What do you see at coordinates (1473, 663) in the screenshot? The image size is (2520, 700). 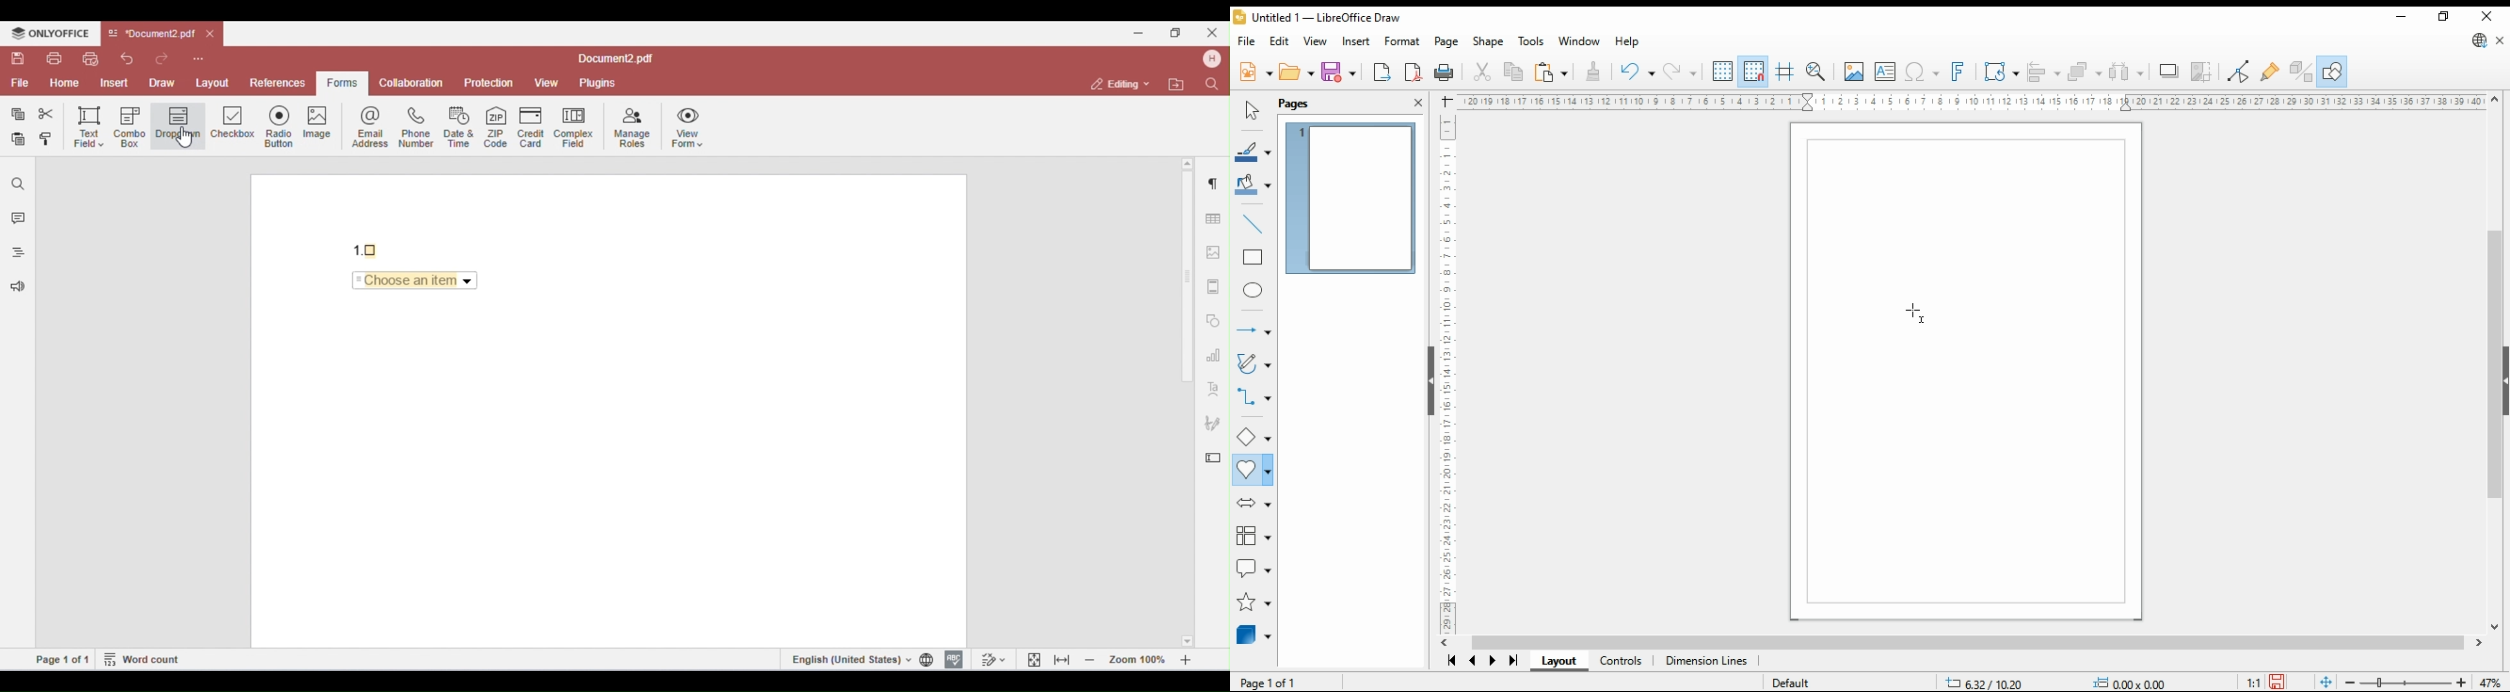 I see `previous page` at bounding box center [1473, 663].